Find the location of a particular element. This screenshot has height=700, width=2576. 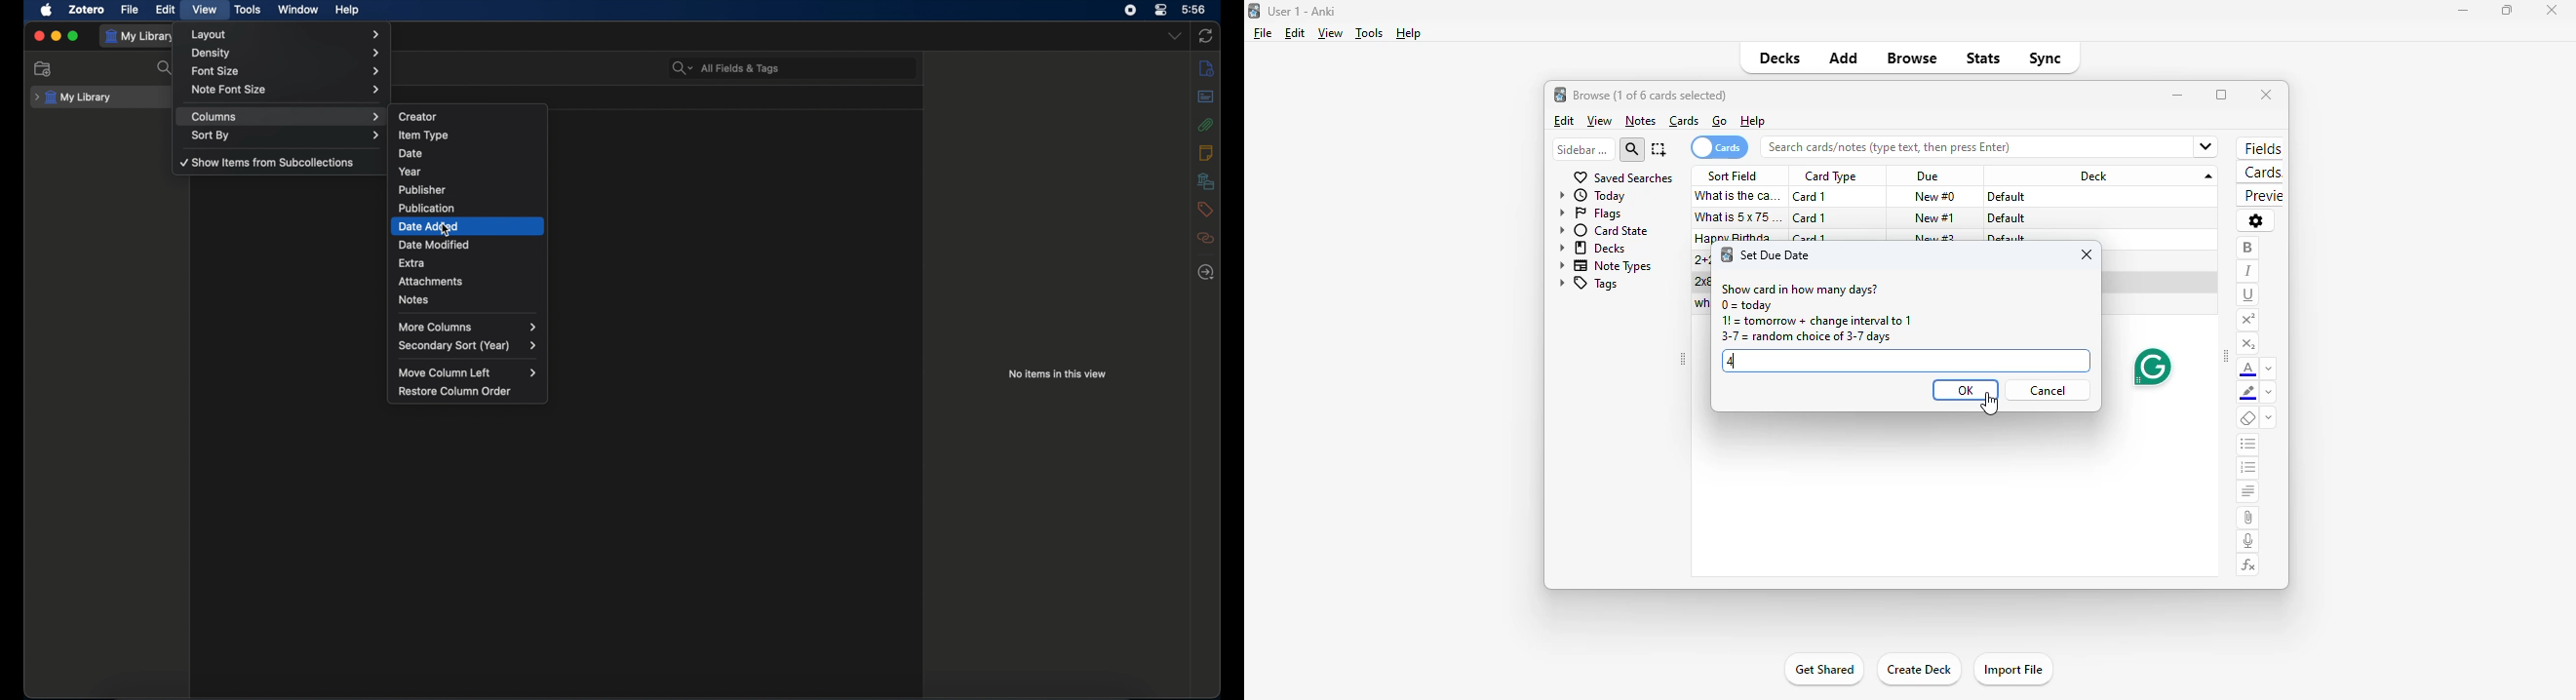

browse (1 of 6 cards selected) is located at coordinates (1651, 95).